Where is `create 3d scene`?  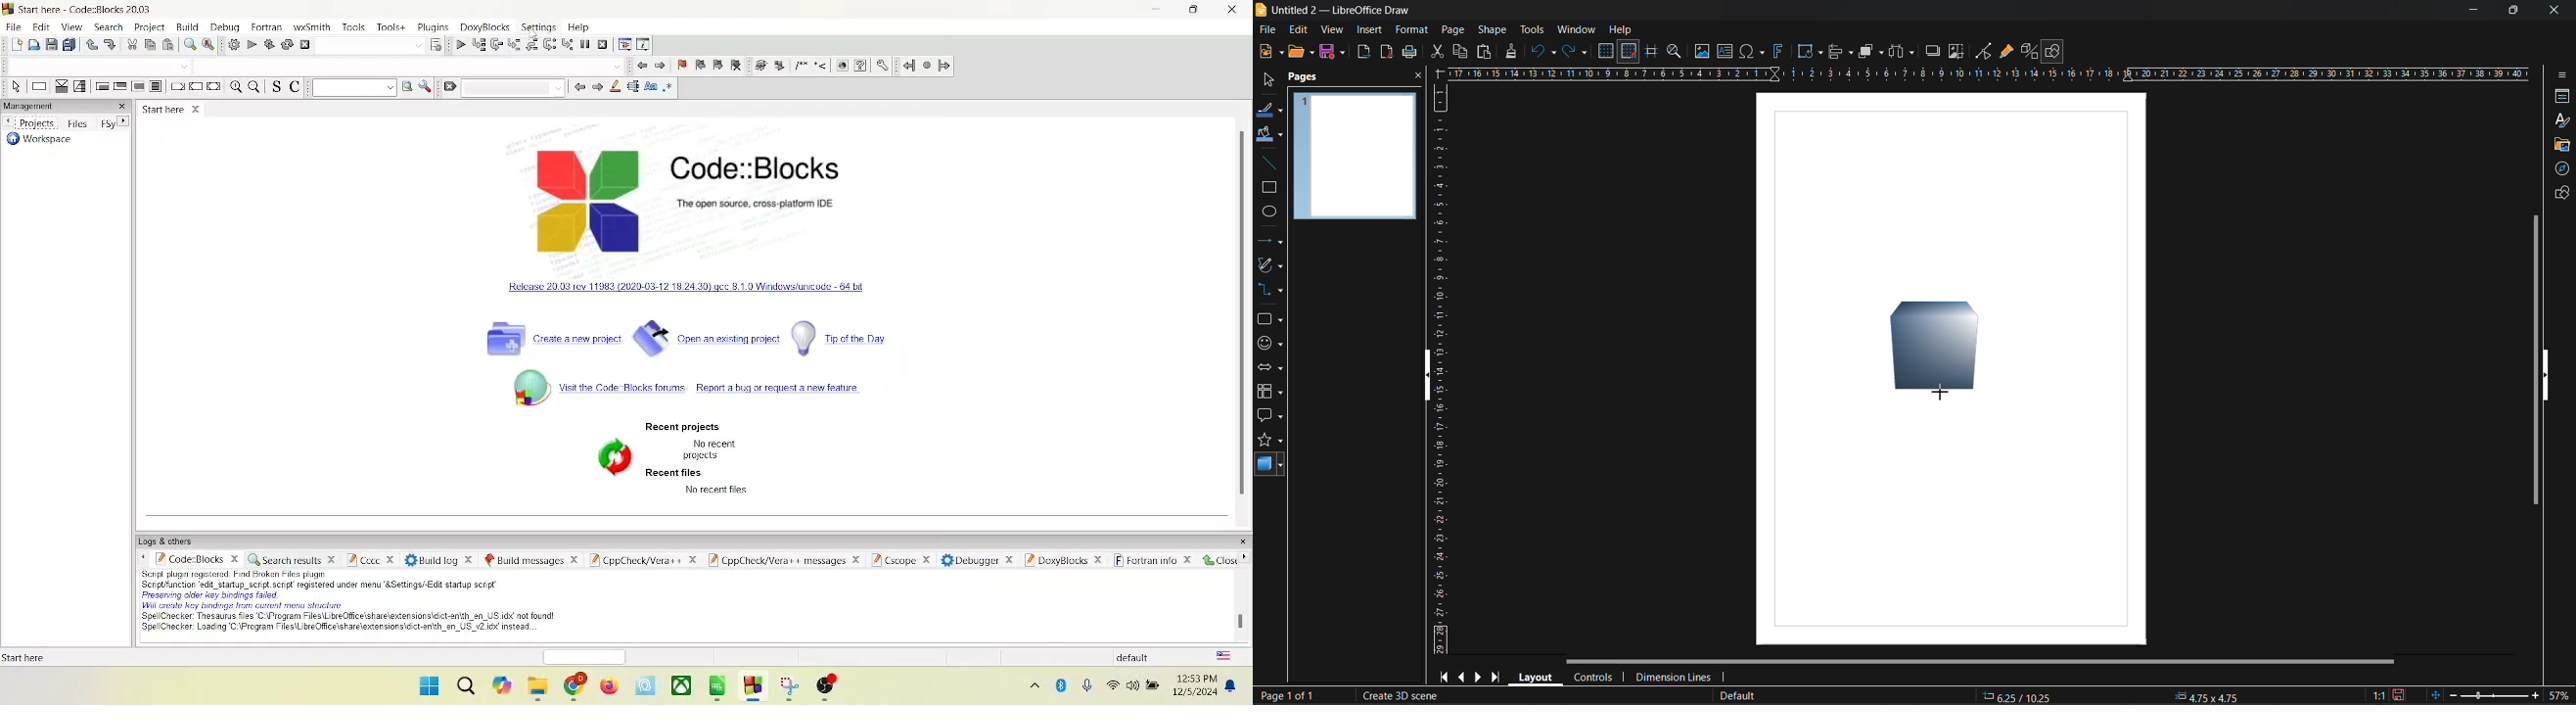 create 3d scene is located at coordinates (1398, 697).